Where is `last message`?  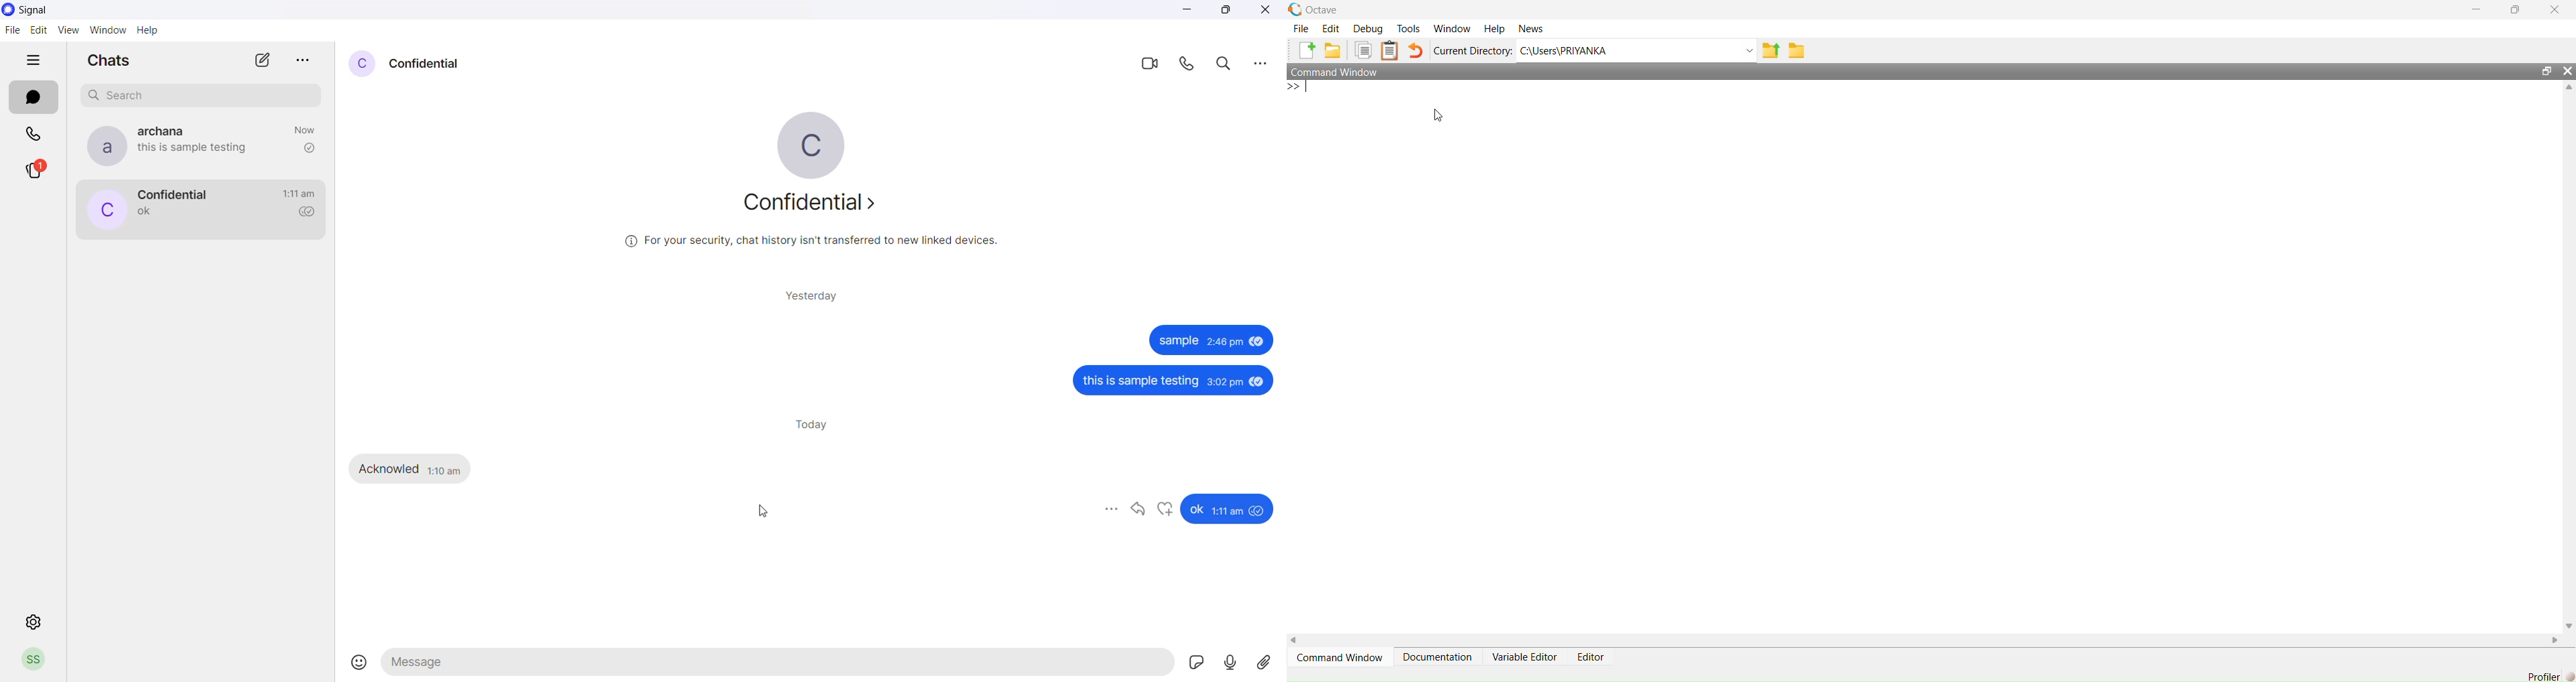
last message is located at coordinates (145, 213).